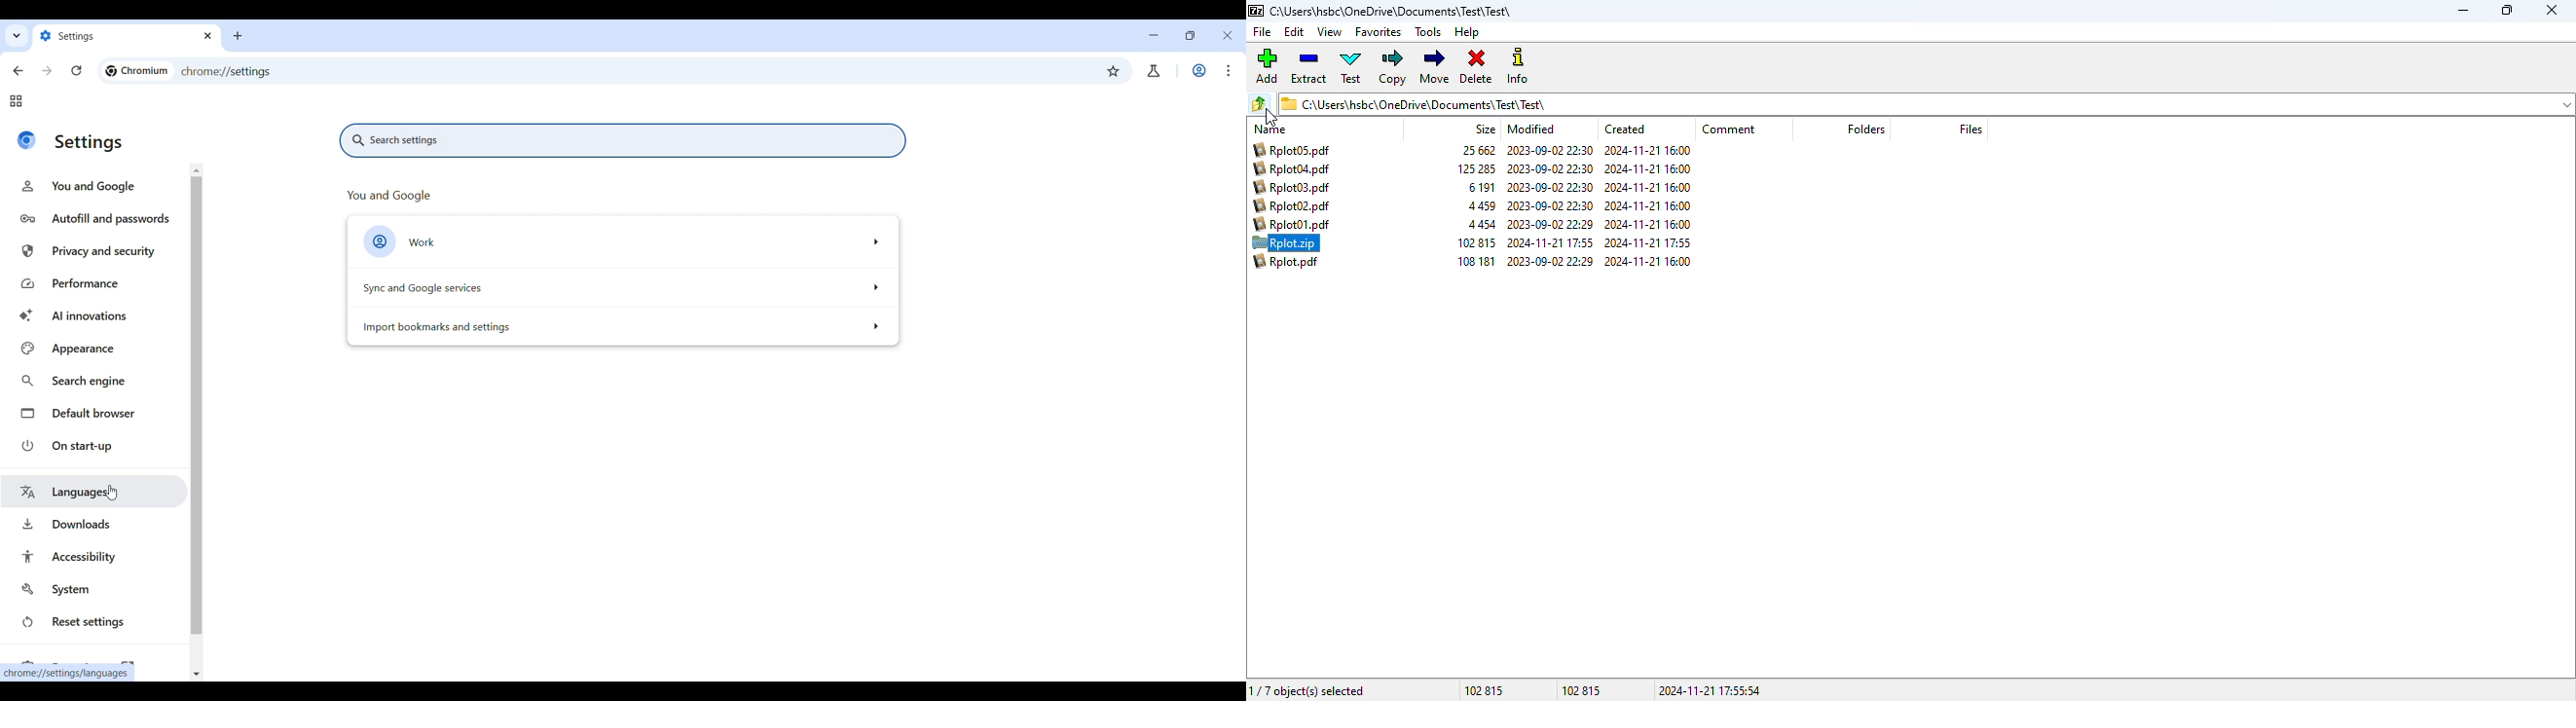  Describe the element at coordinates (97, 284) in the screenshot. I see `Performance` at that location.